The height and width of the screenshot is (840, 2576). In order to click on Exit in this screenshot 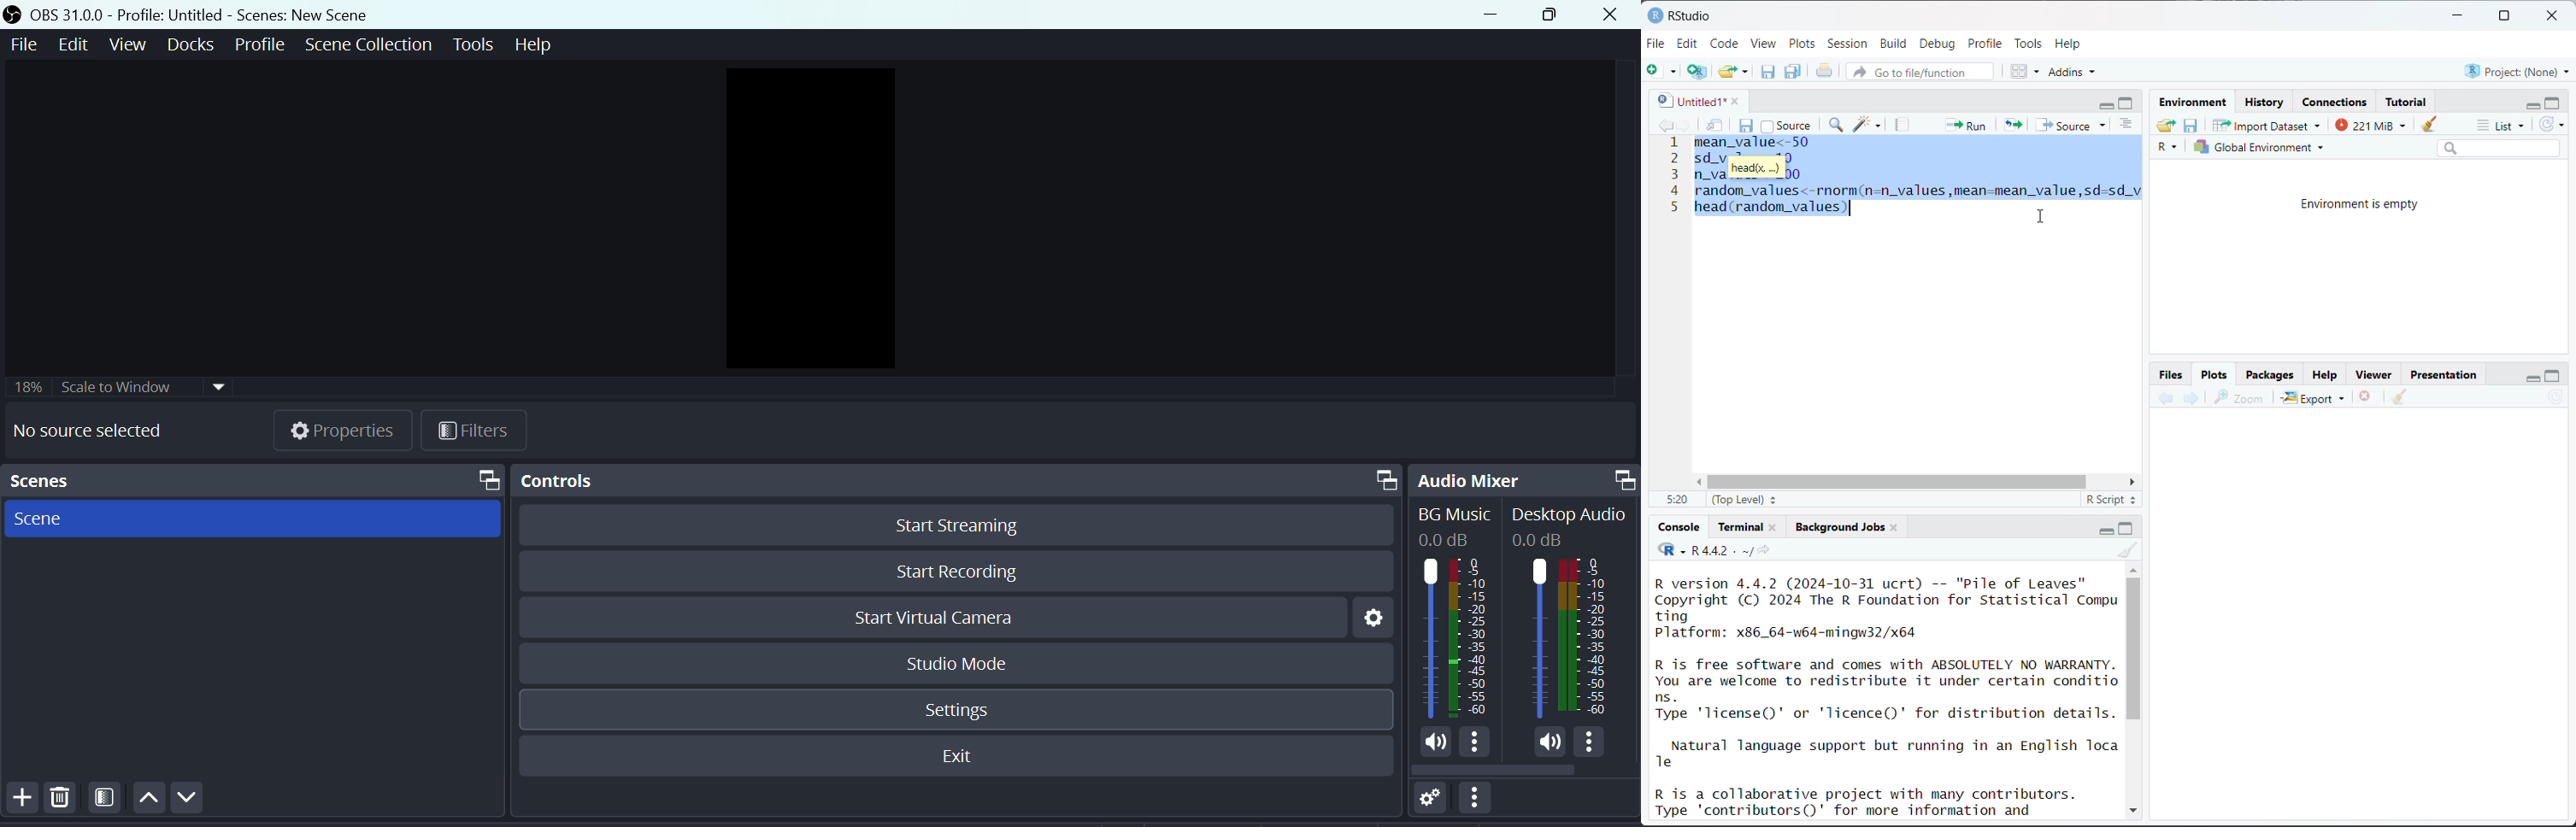, I will do `click(953, 757)`.